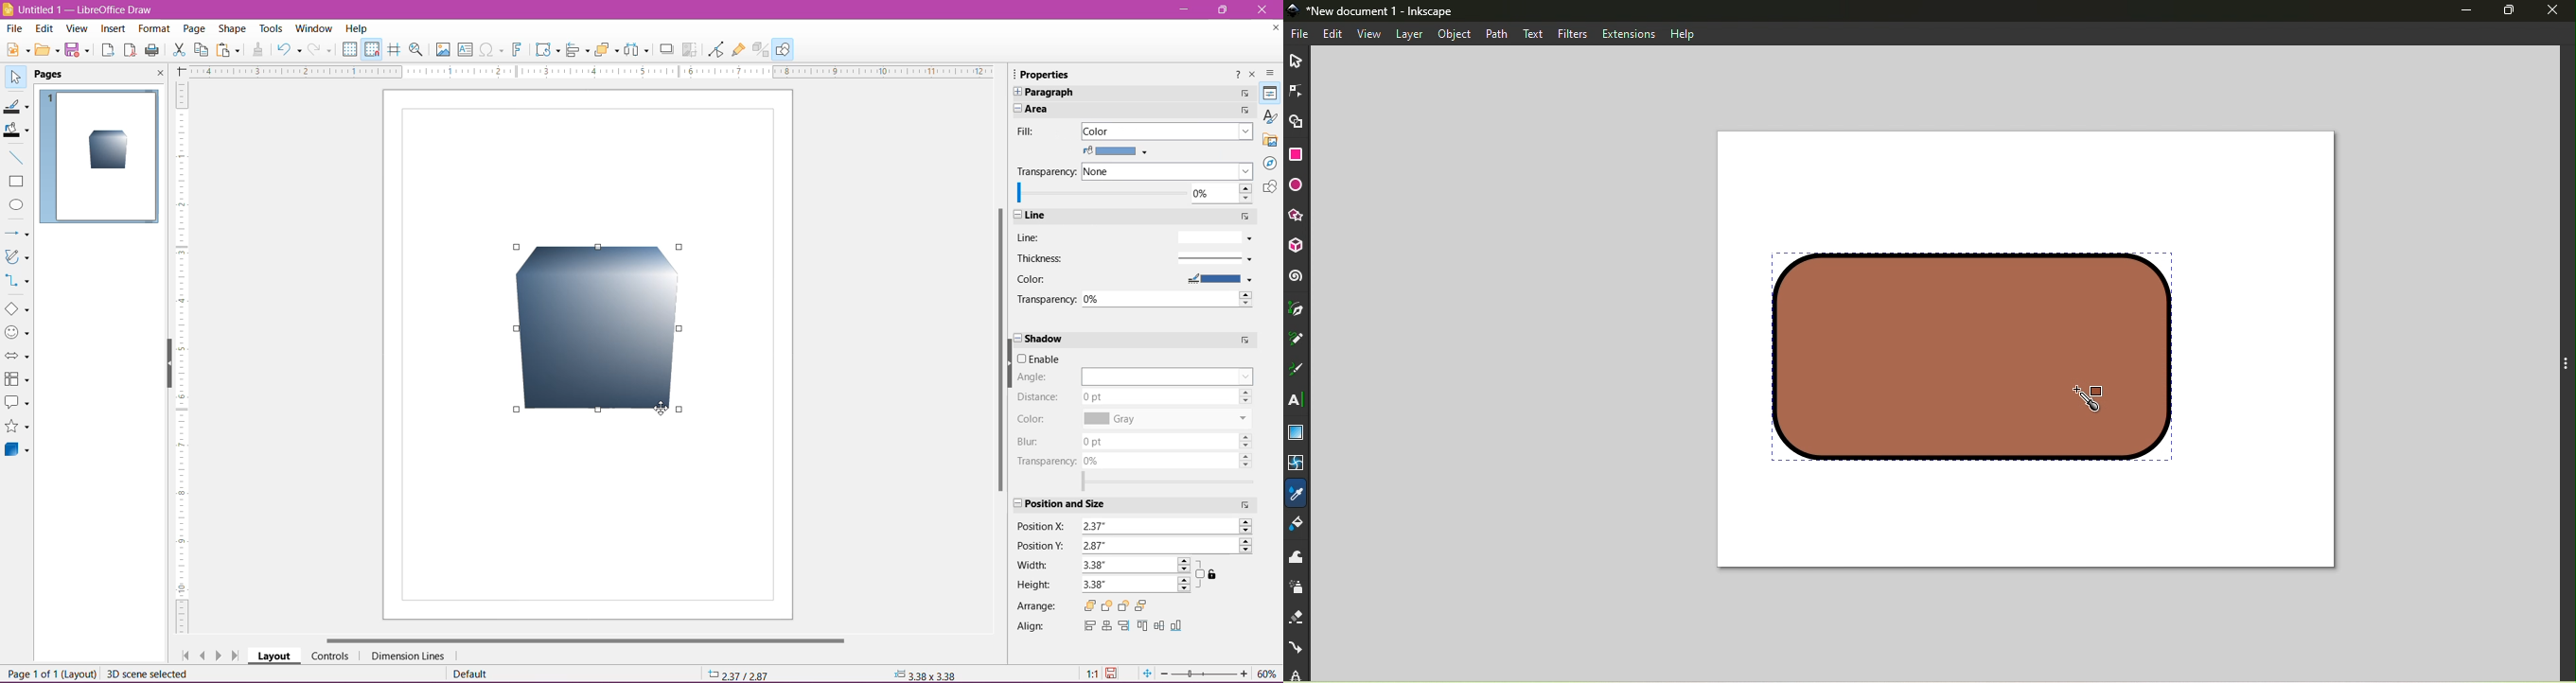  I want to click on Expand/Close, so click(1017, 215).